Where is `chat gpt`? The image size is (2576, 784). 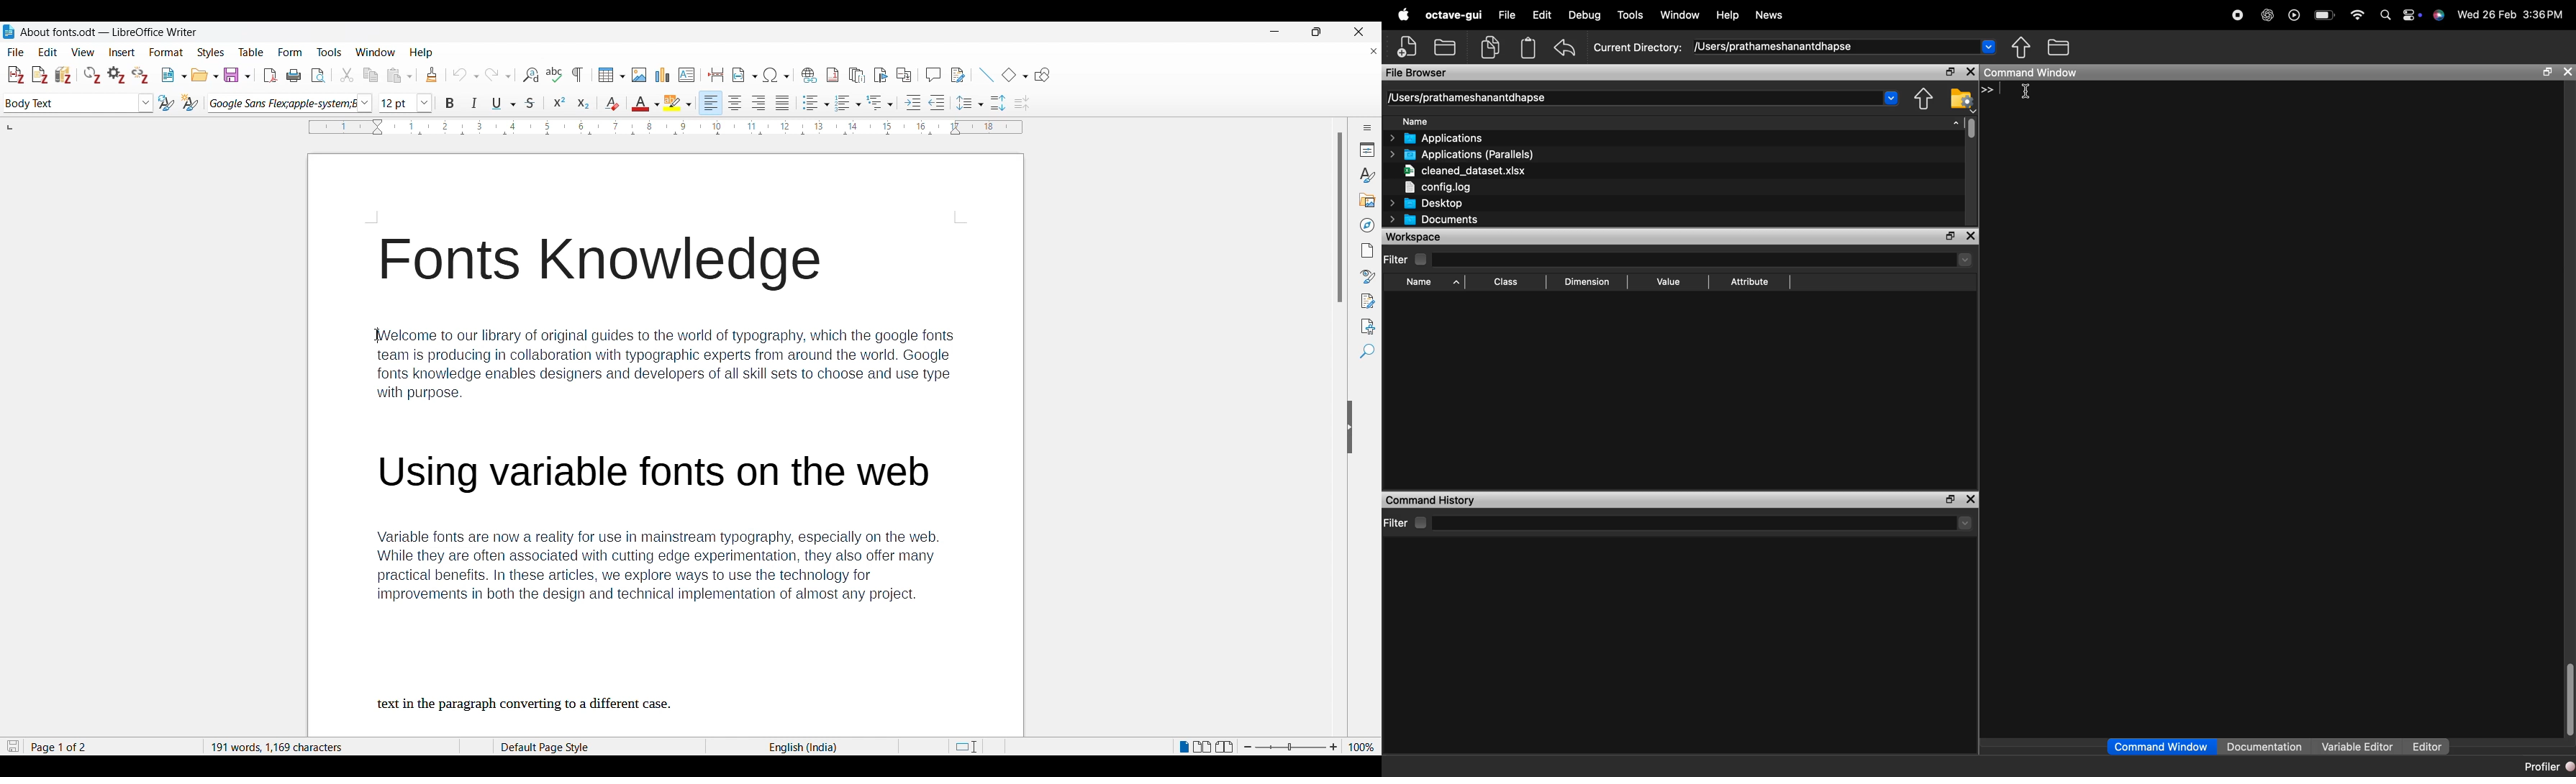 chat gpt is located at coordinates (2268, 15).